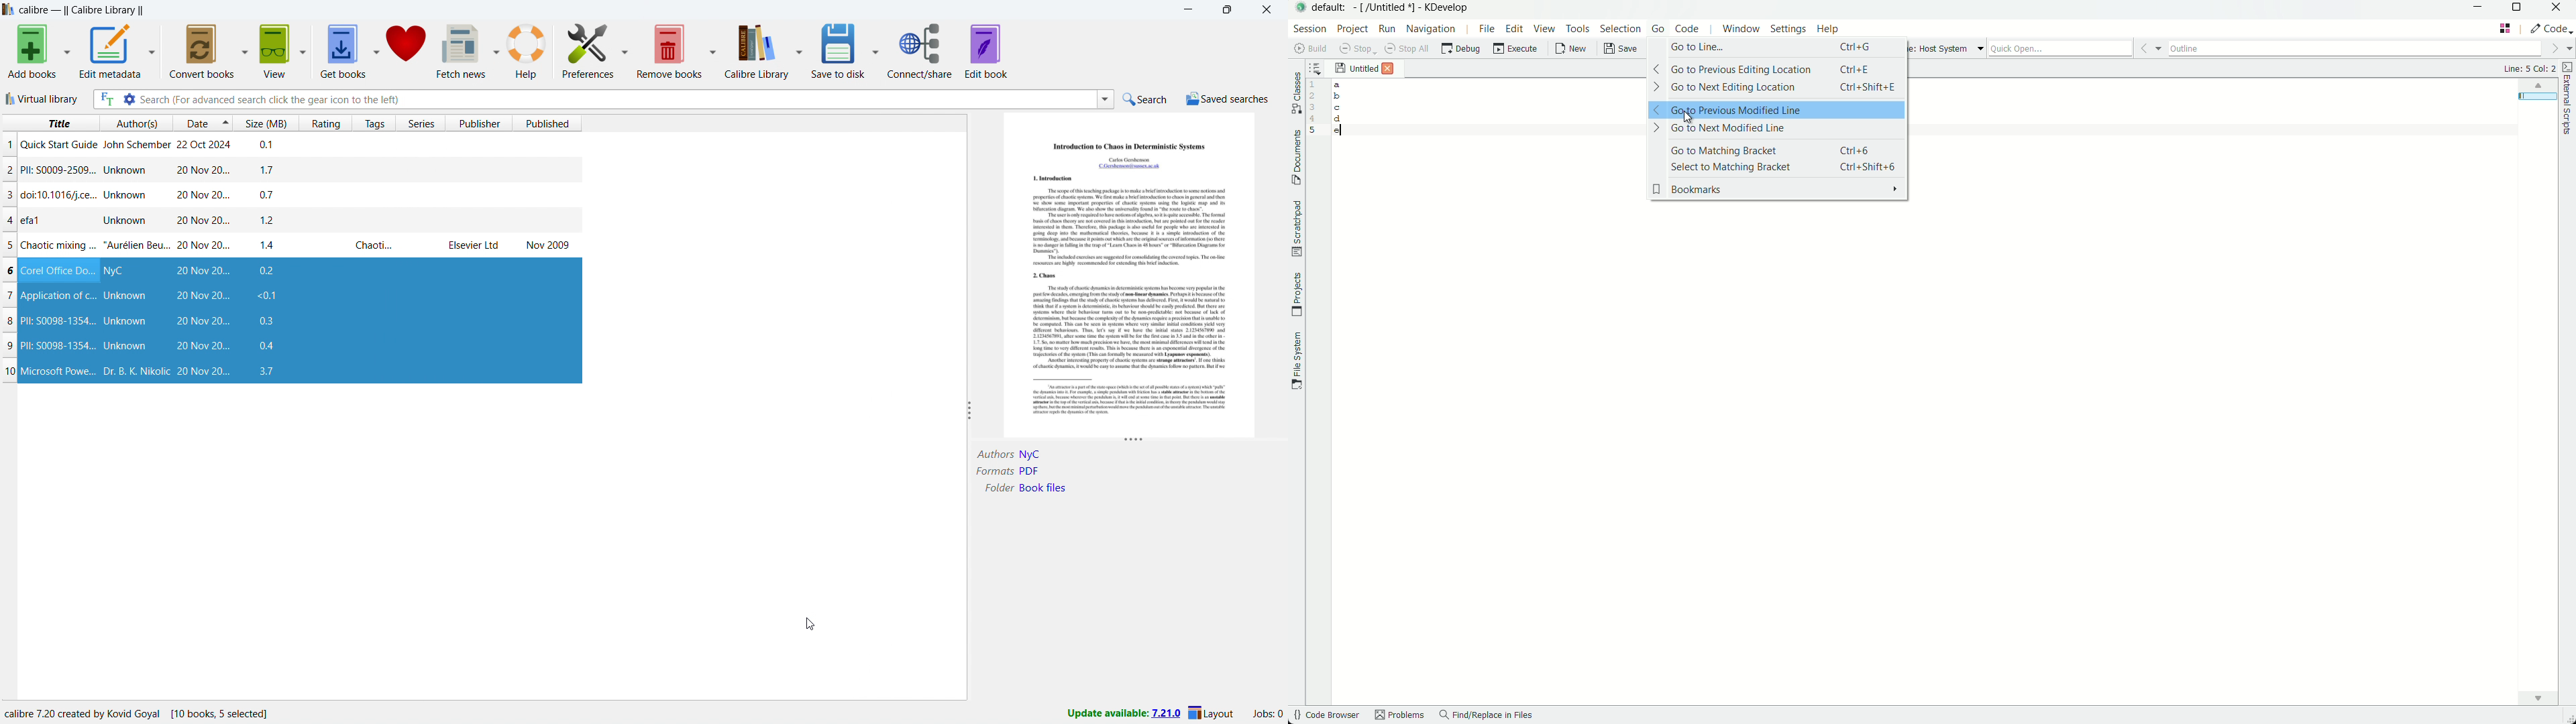  What do you see at coordinates (152, 52) in the screenshot?
I see `edit metadata options` at bounding box center [152, 52].